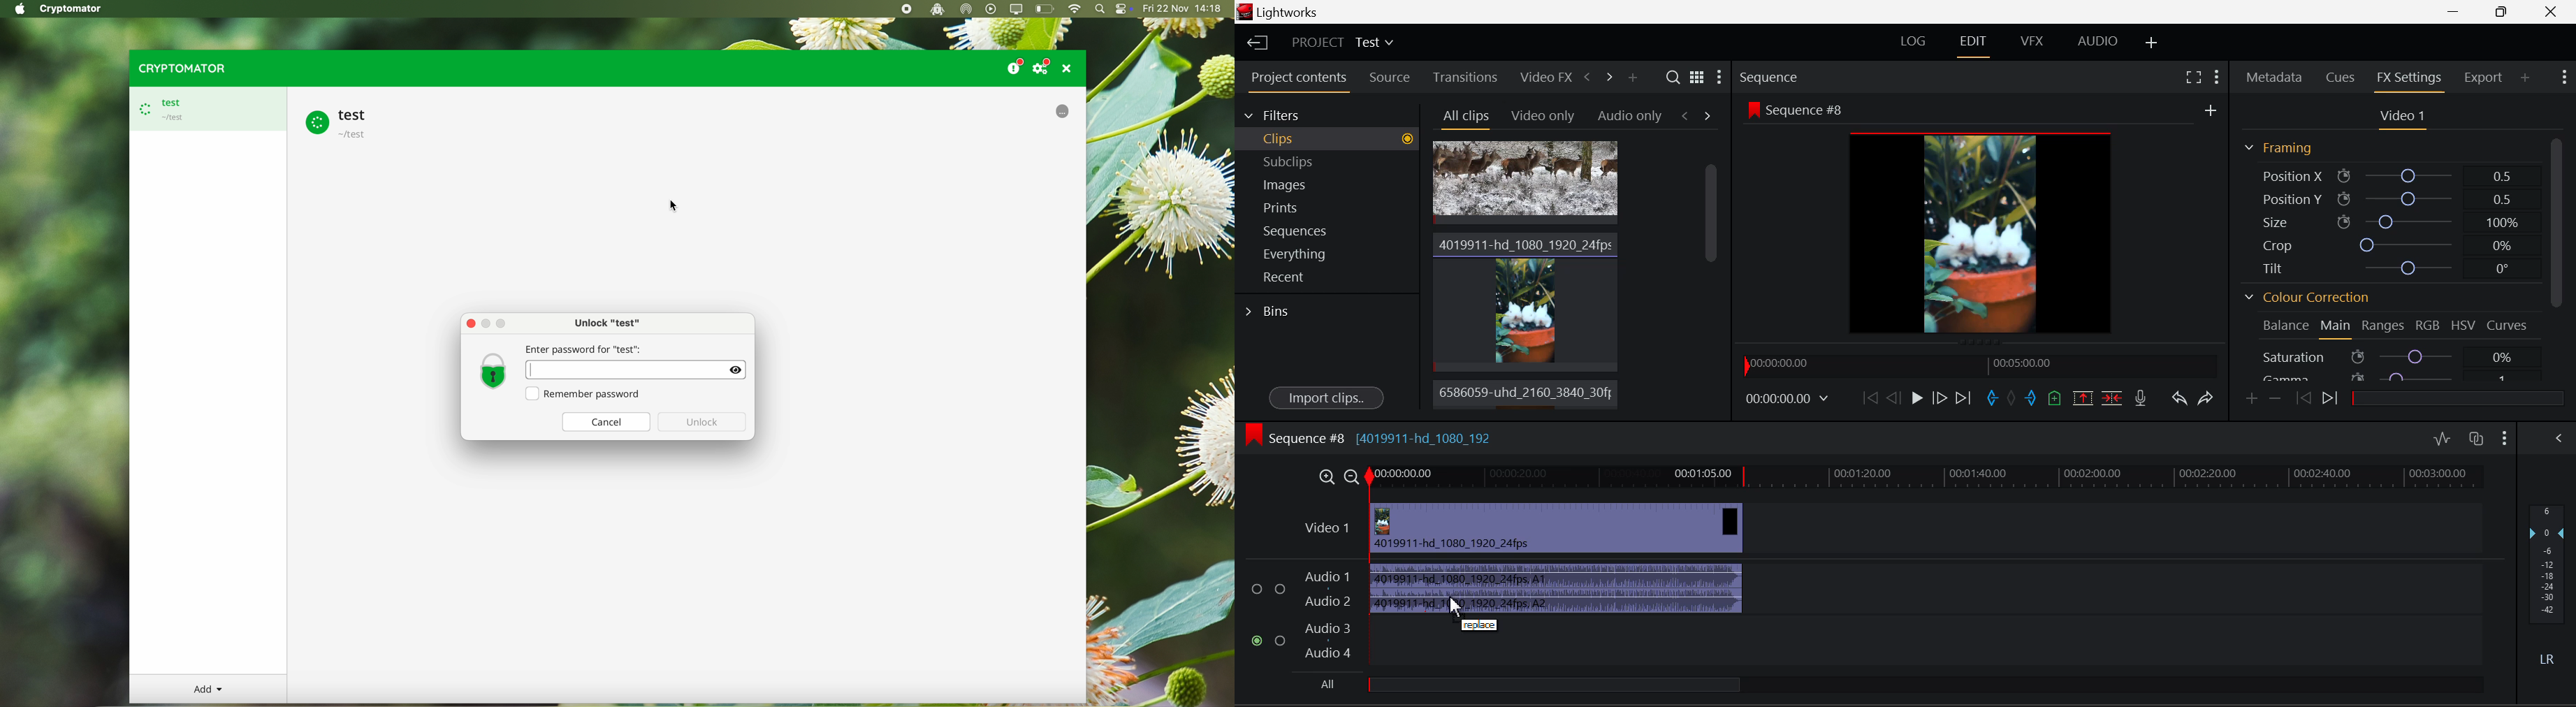 The height and width of the screenshot is (728, 2576). Describe the element at coordinates (1610, 81) in the screenshot. I see `Next Panel` at that location.